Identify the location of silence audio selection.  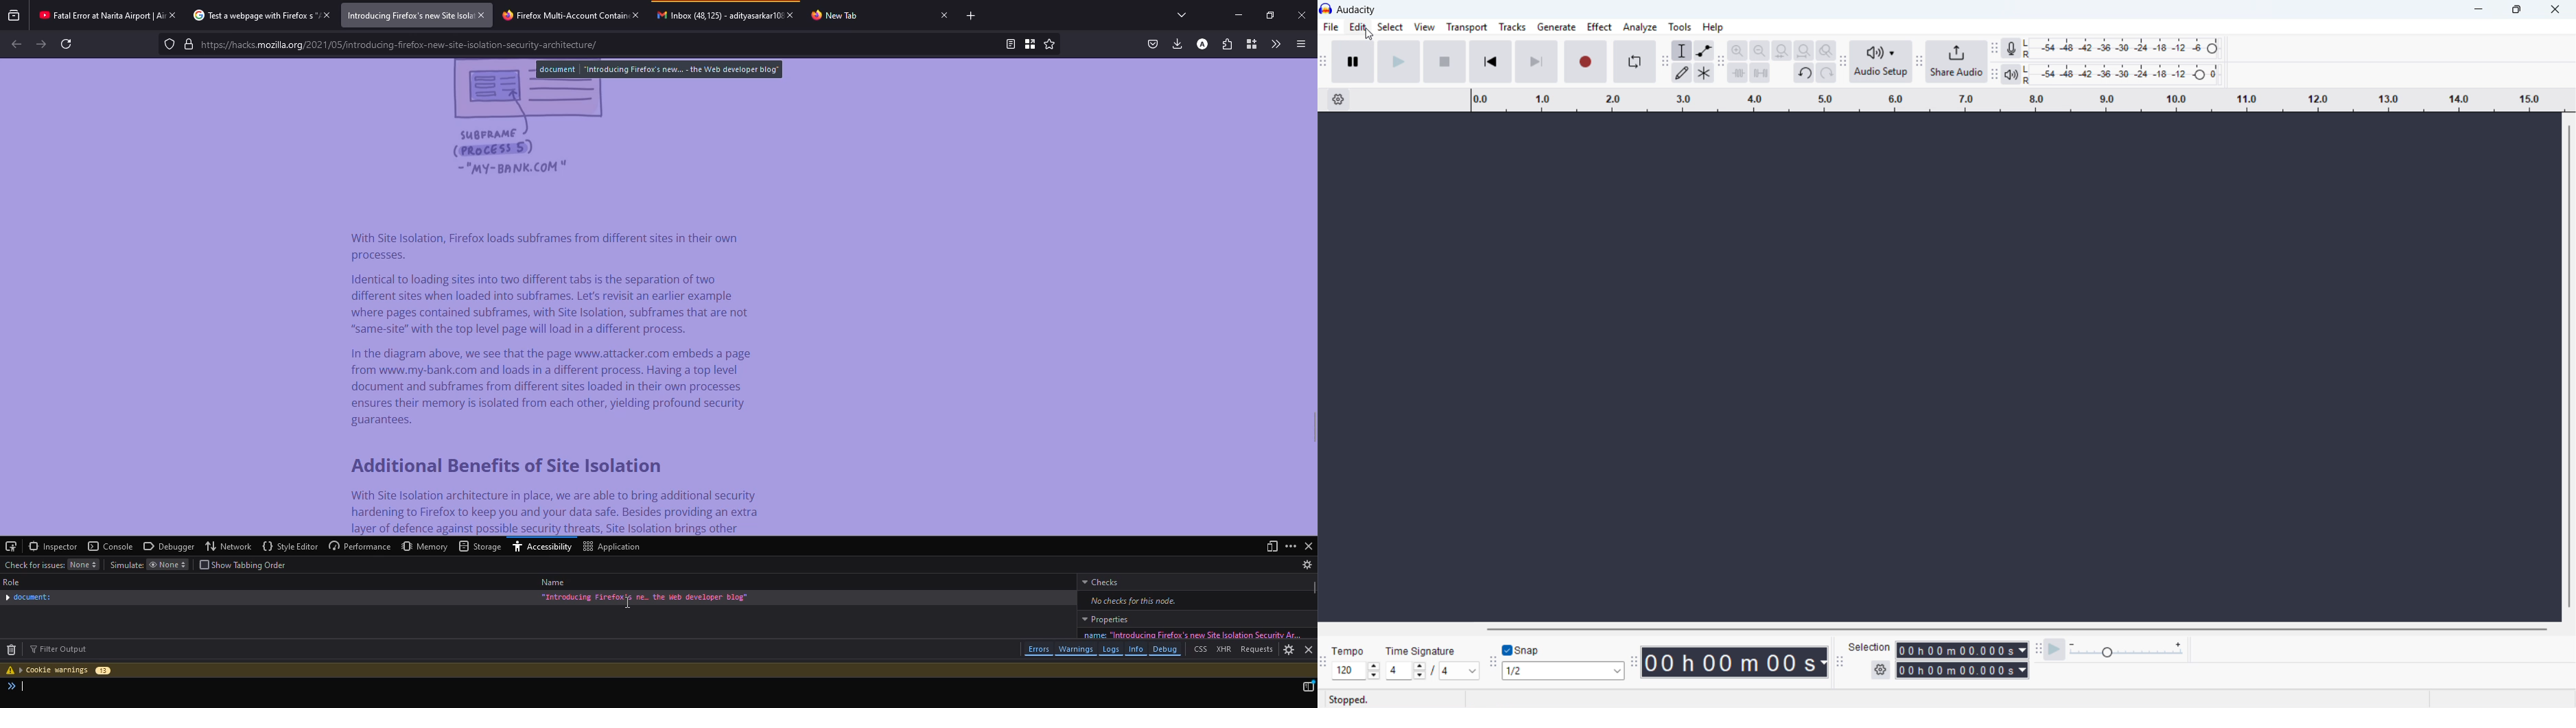
(1760, 73).